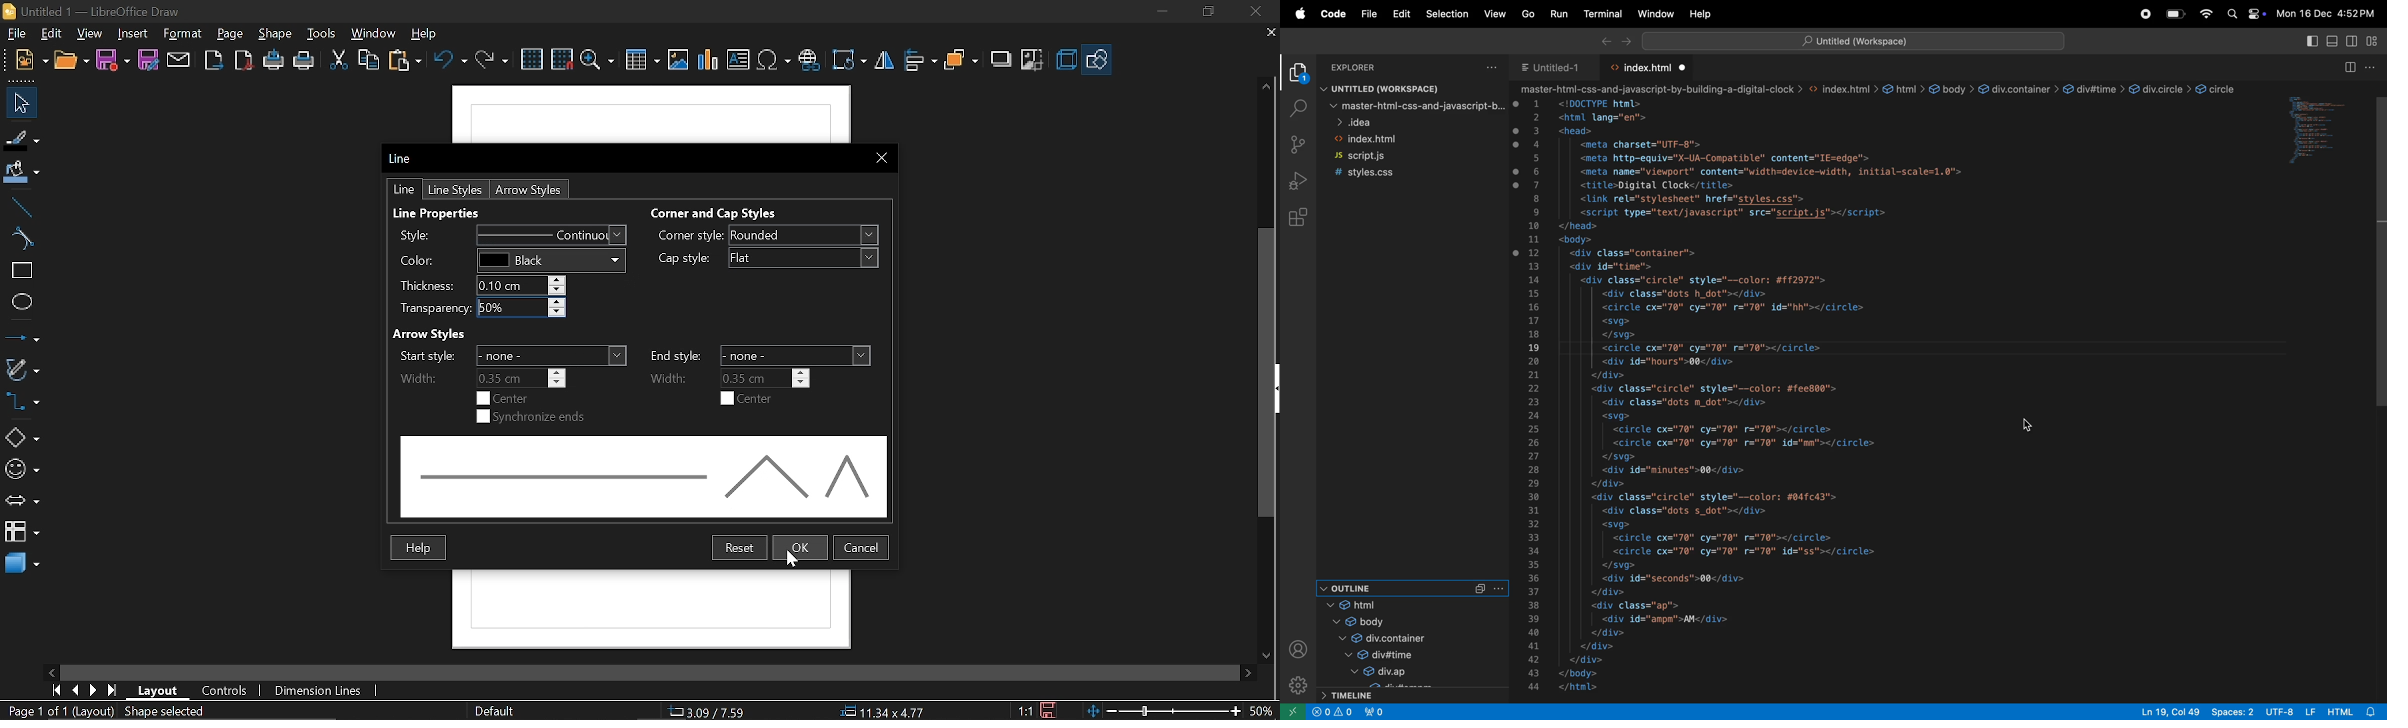  What do you see at coordinates (22, 501) in the screenshot?
I see `arrows` at bounding box center [22, 501].